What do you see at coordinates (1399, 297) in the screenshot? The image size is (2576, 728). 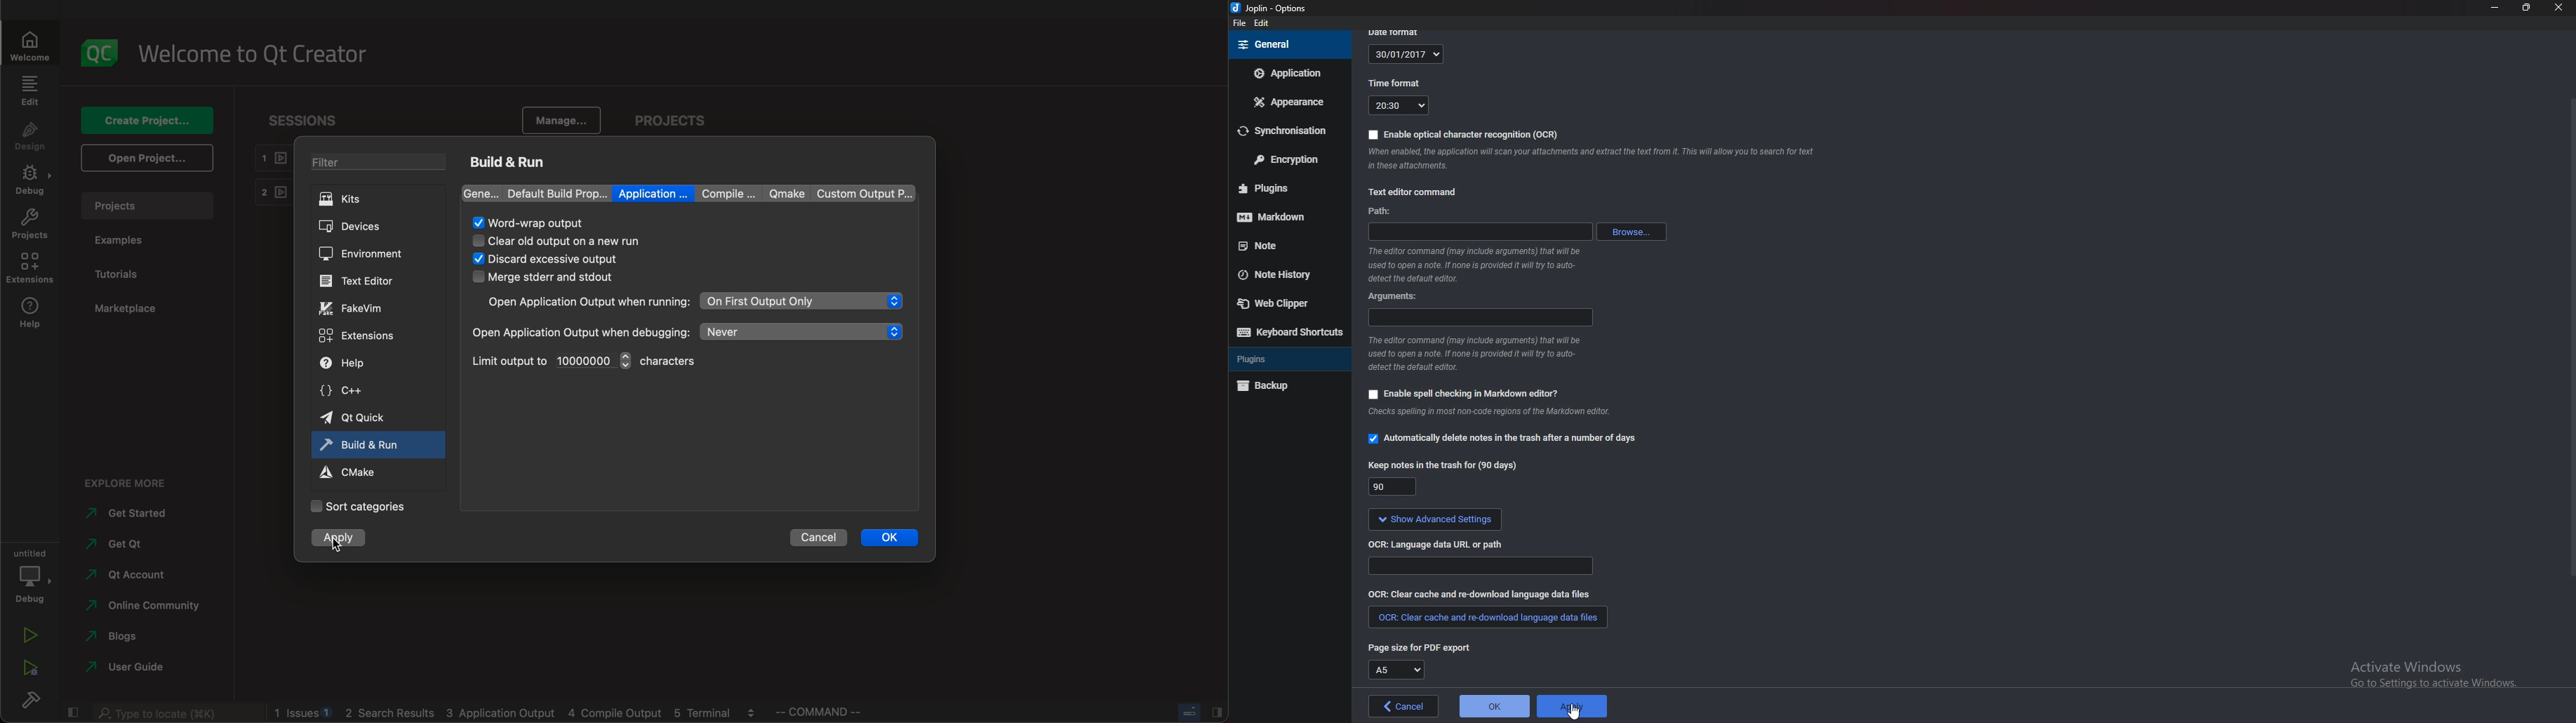 I see `Arguments` at bounding box center [1399, 297].